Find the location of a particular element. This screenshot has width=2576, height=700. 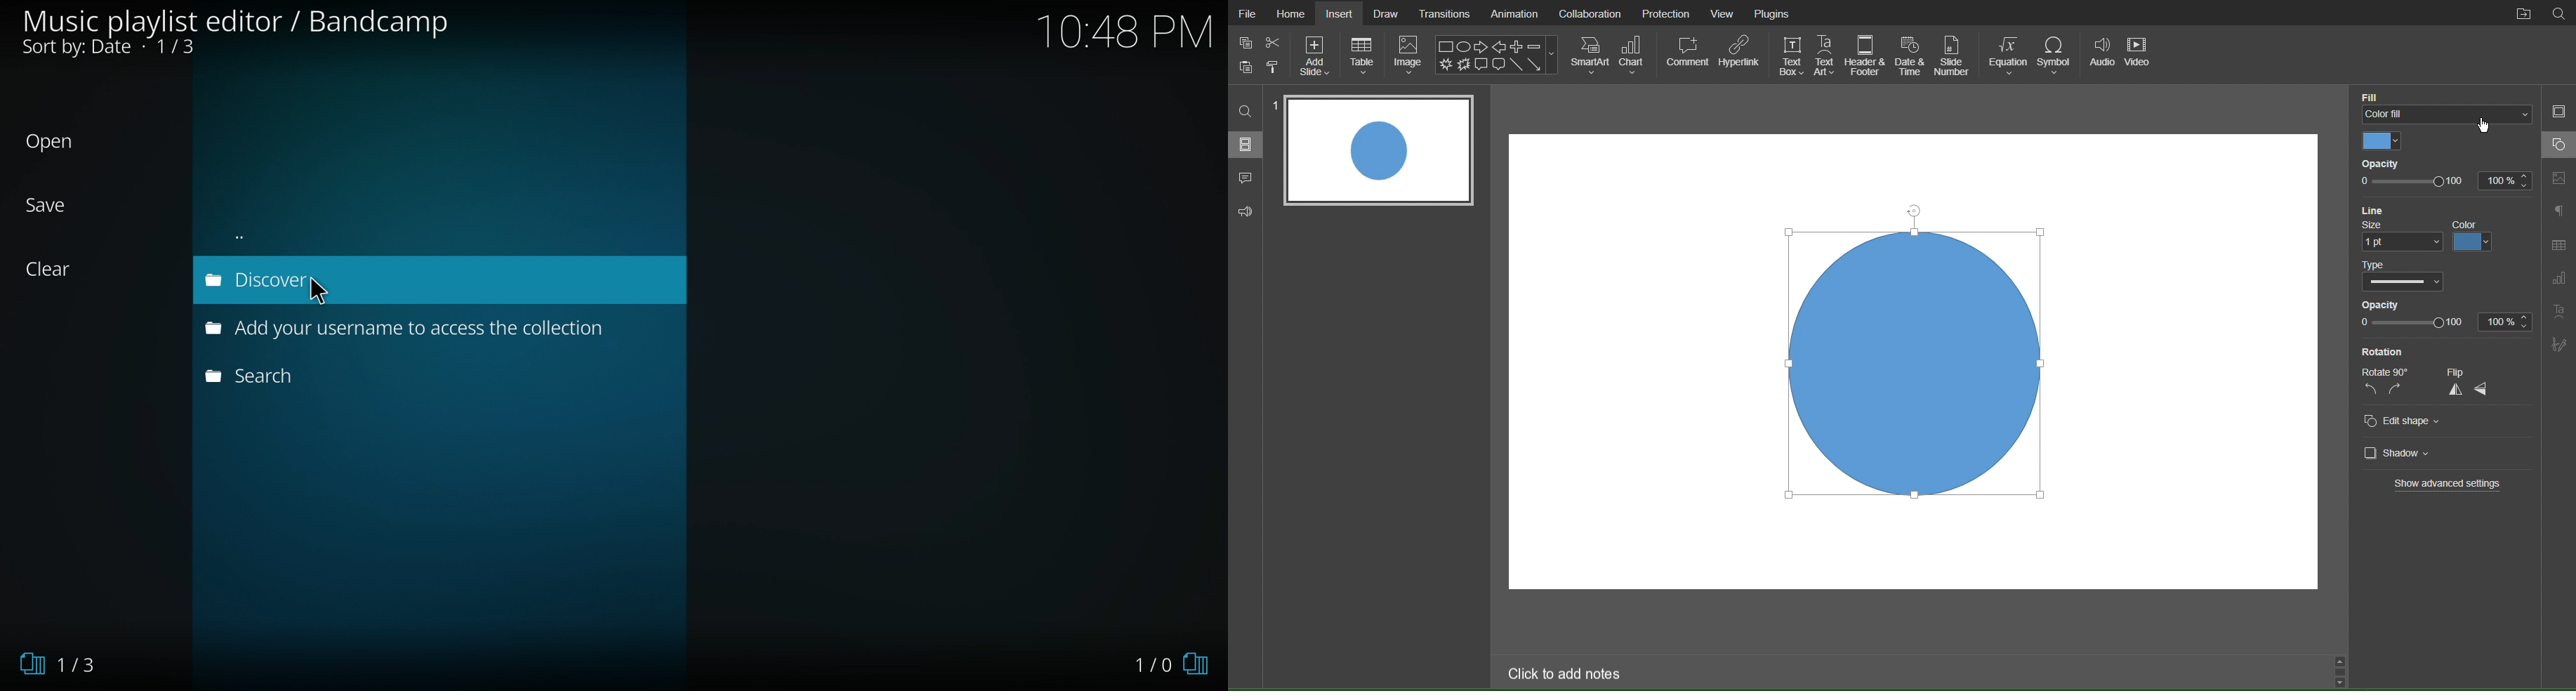

Color is located at coordinates (2380, 141).